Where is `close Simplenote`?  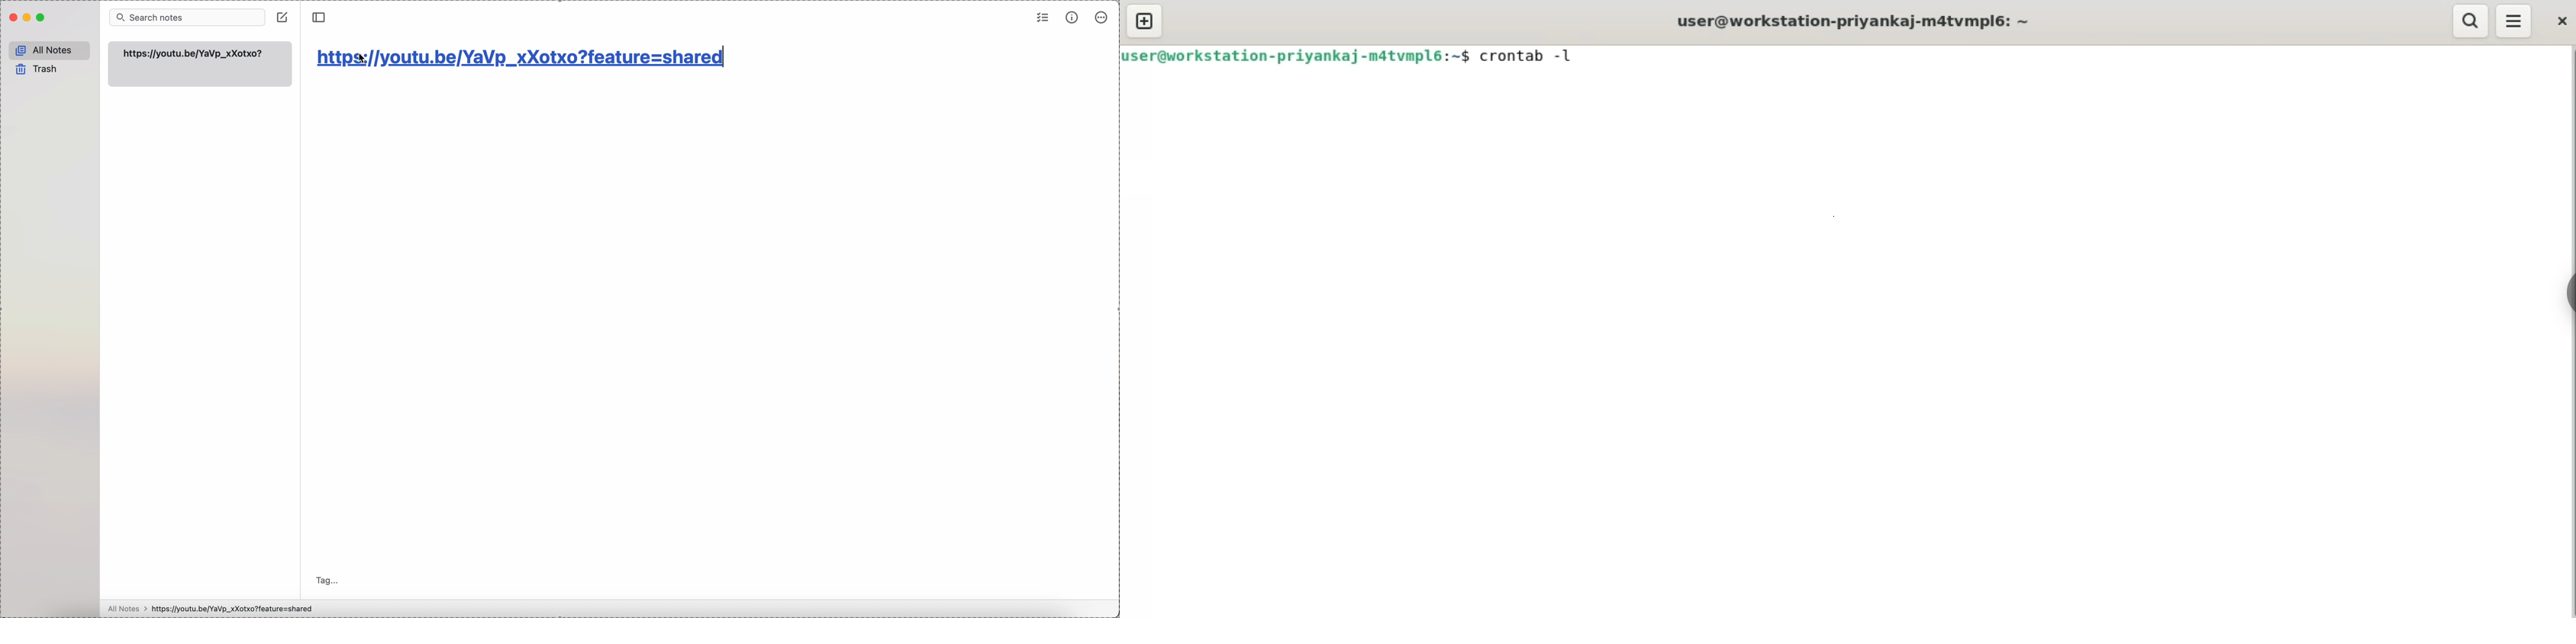 close Simplenote is located at coordinates (13, 19).